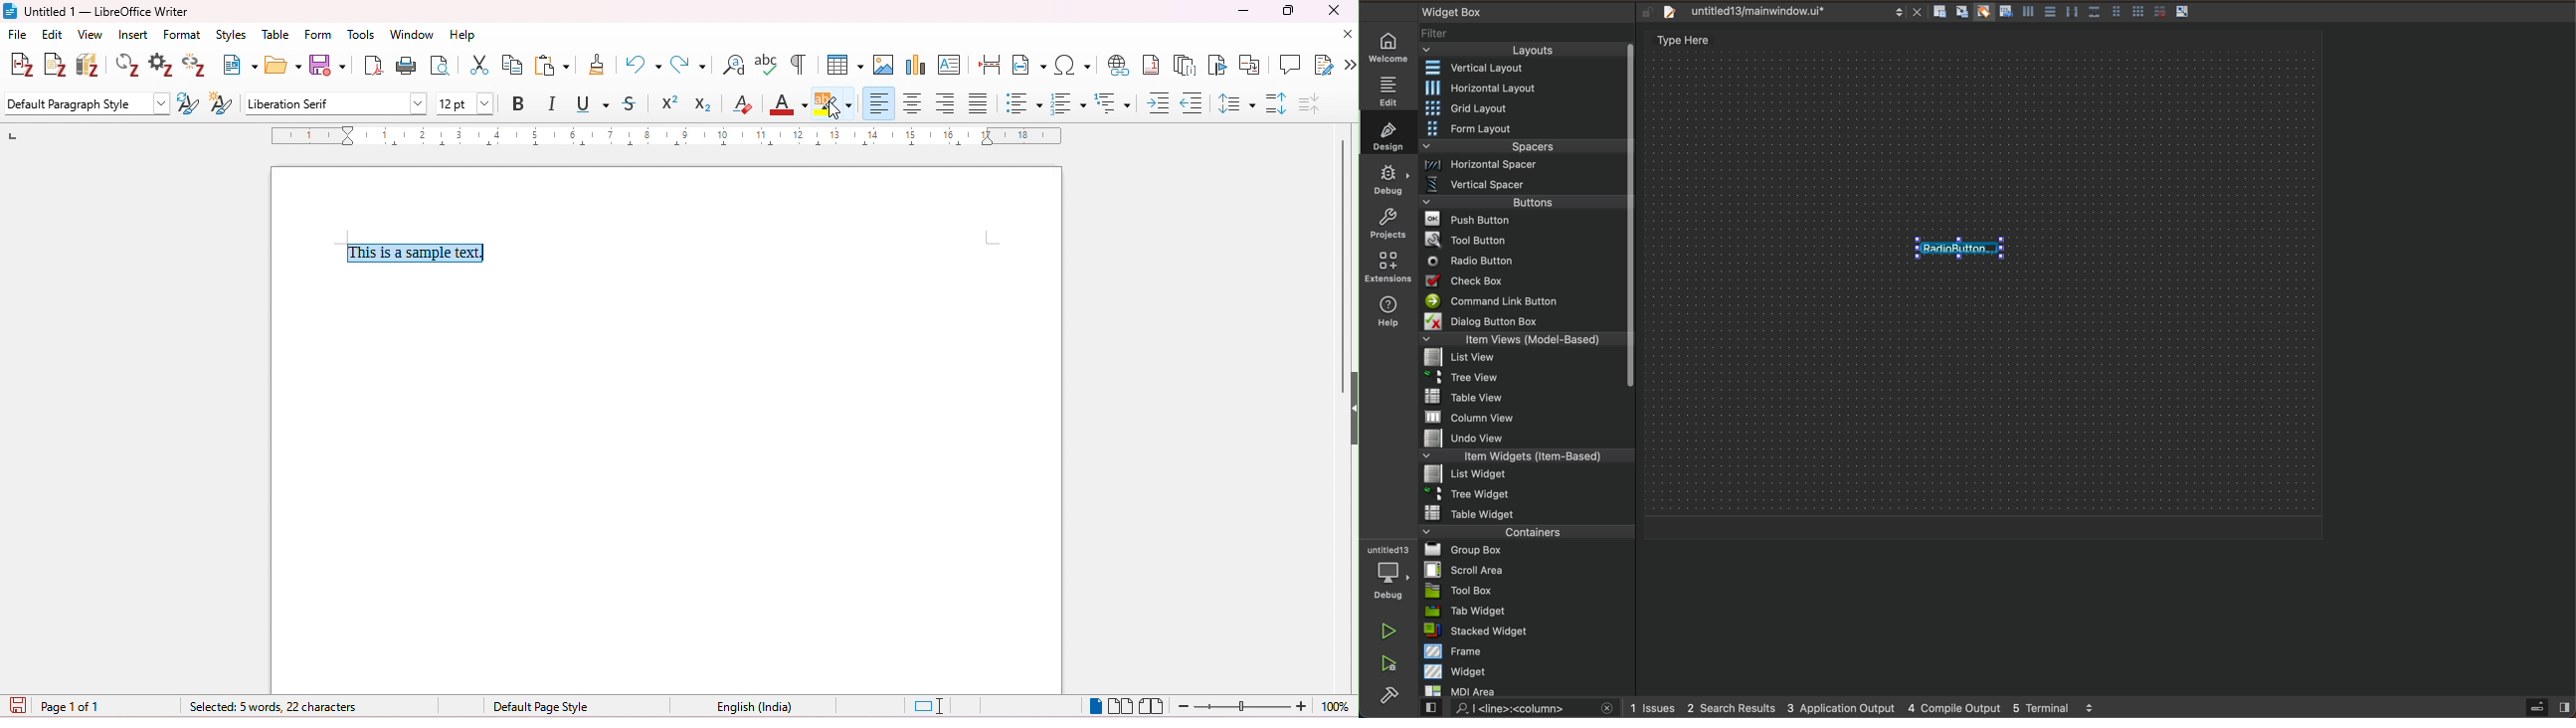  What do you see at coordinates (1331, 10) in the screenshot?
I see `close` at bounding box center [1331, 10].